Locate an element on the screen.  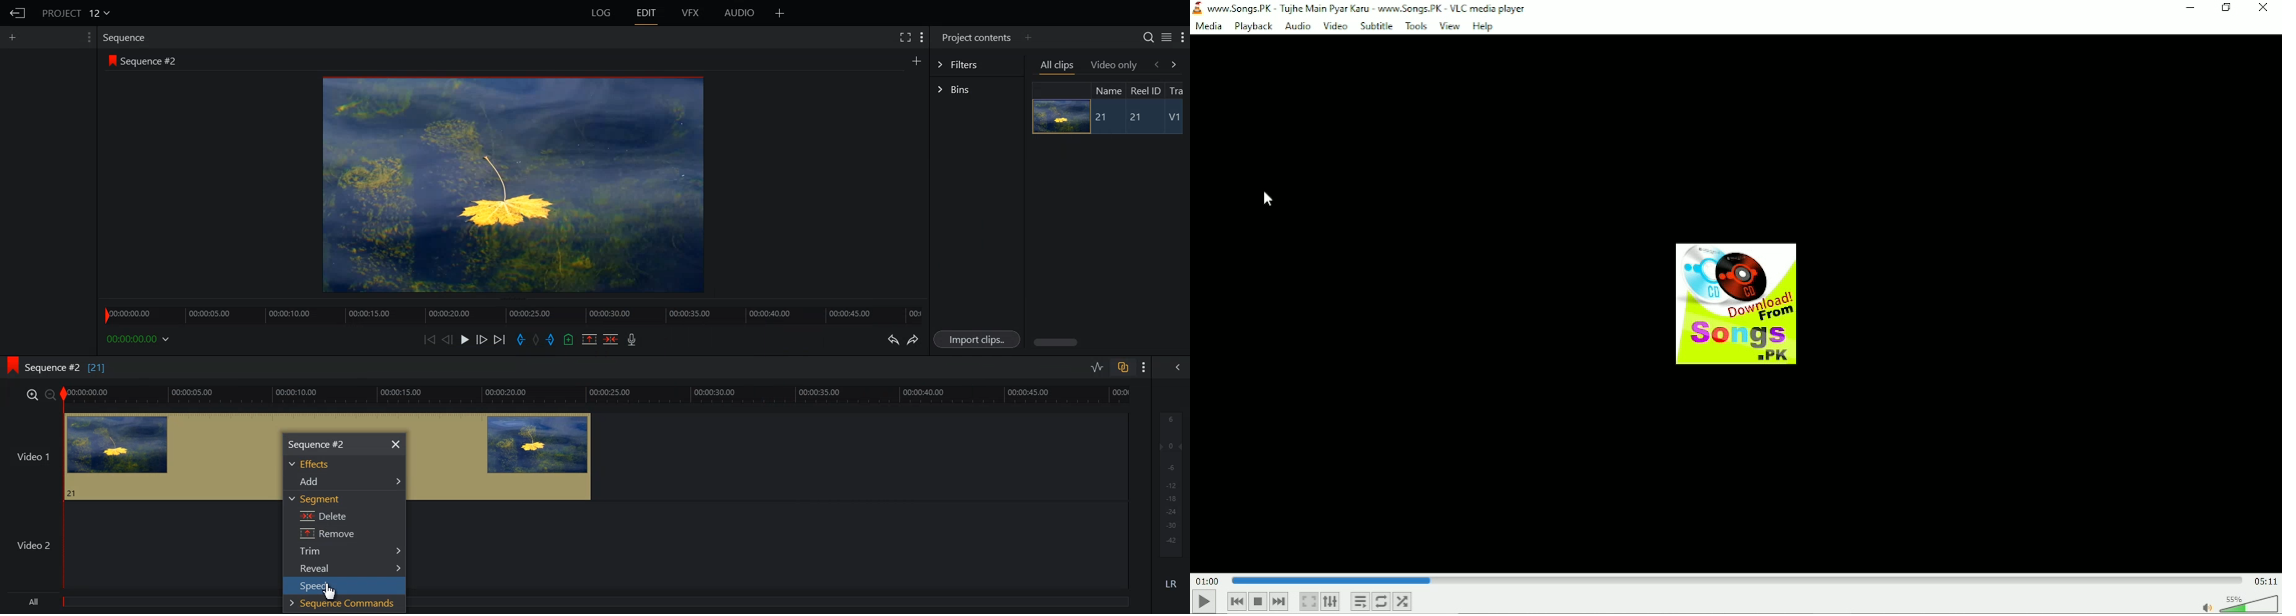
Delete is located at coordinates (320, 517).